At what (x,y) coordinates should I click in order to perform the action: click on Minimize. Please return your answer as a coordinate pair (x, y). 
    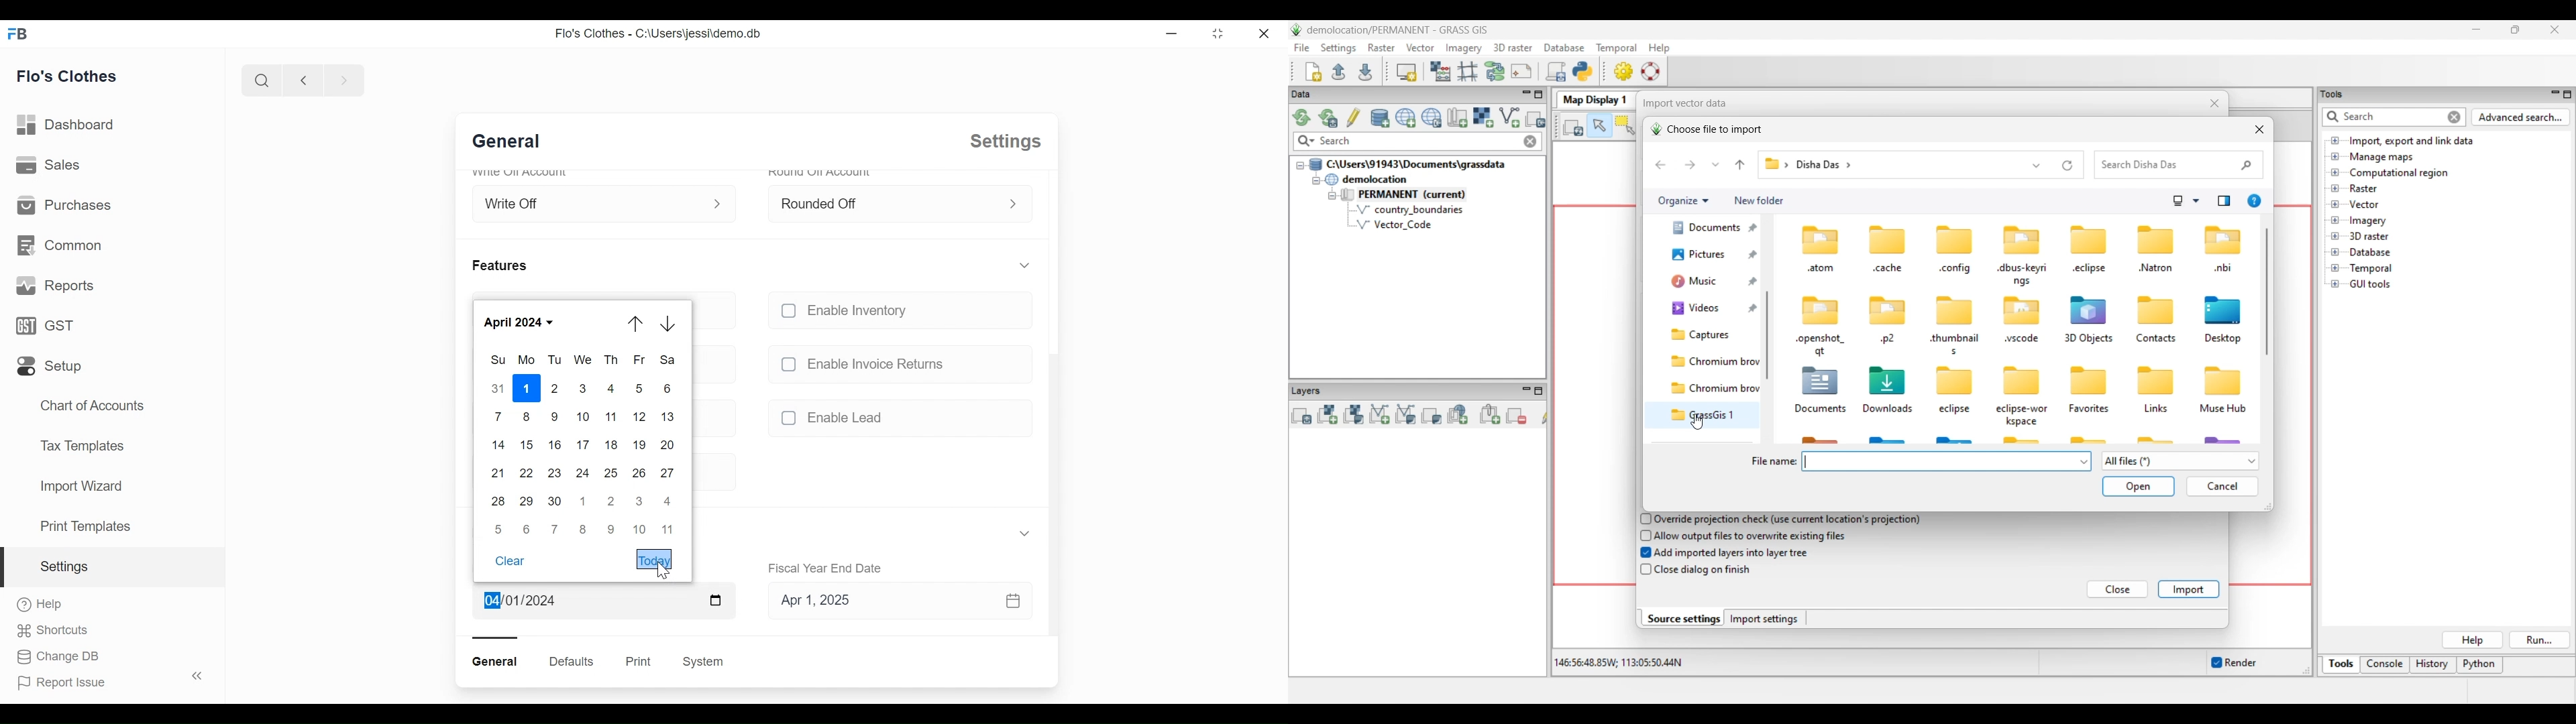
    Looking at the image, I should click on (1169, 33).